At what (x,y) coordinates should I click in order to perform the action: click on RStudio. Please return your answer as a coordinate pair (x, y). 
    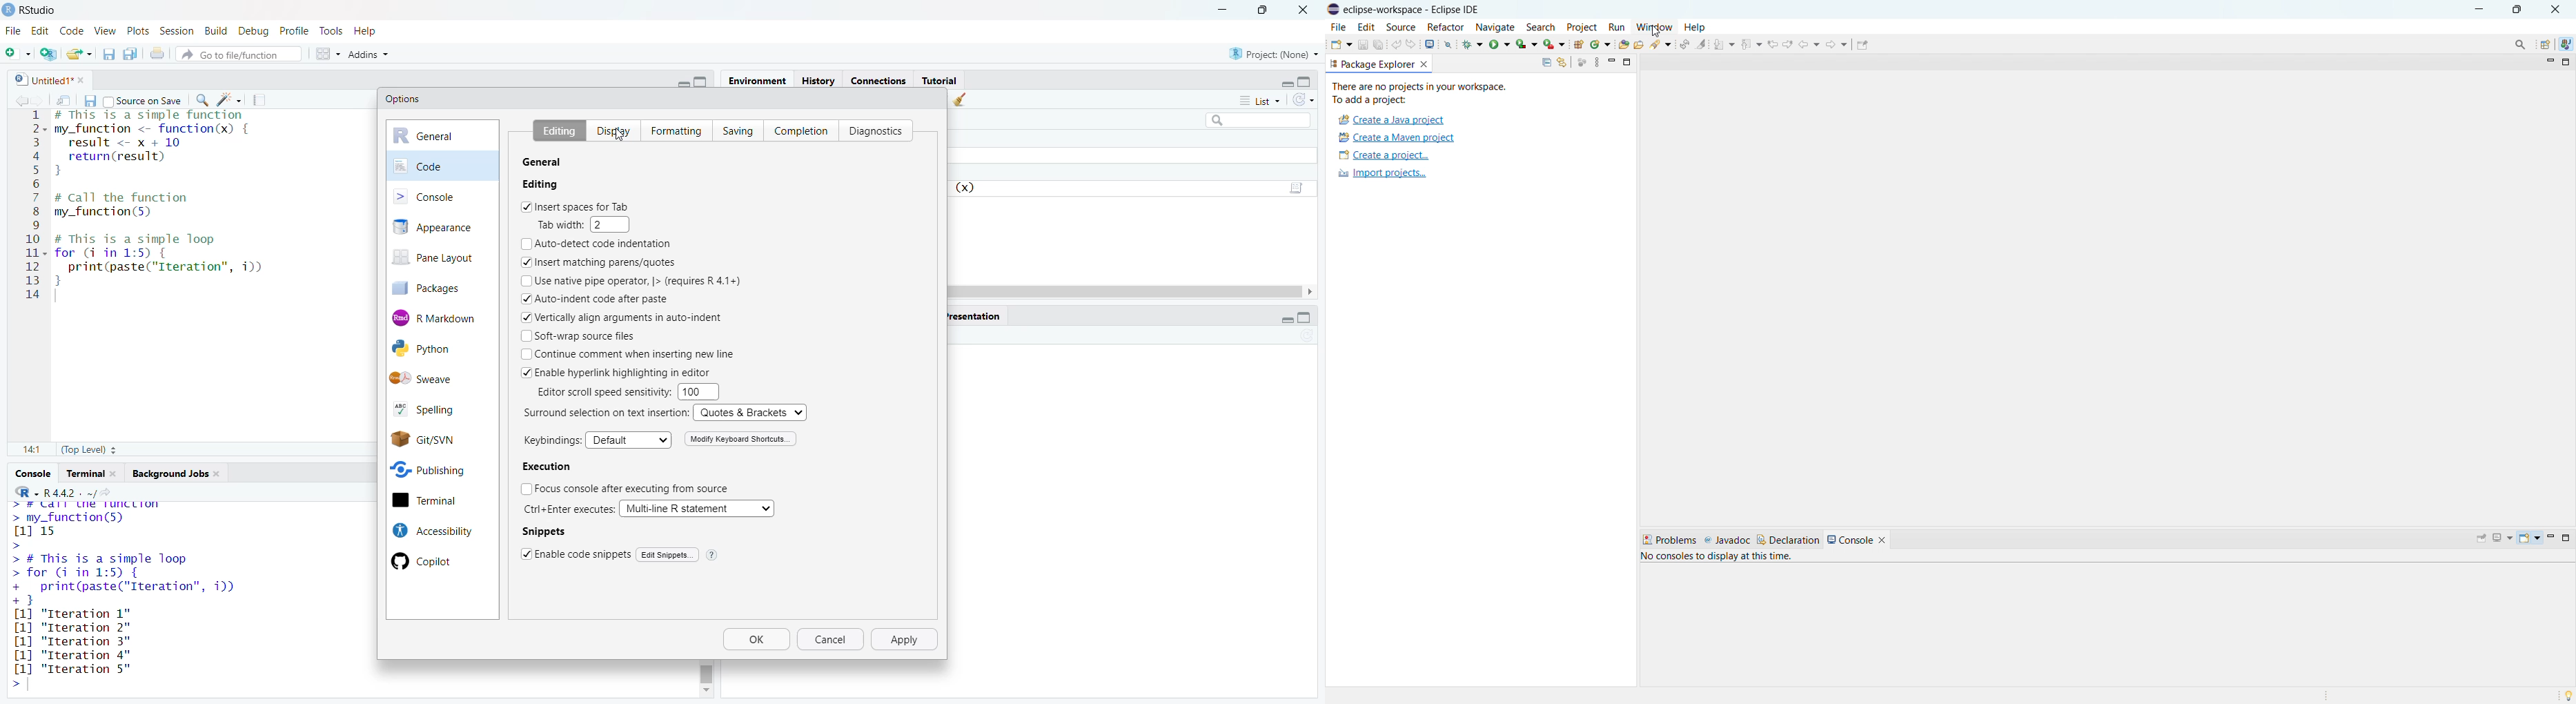
    Looking at the image, I should click on (45, 8).